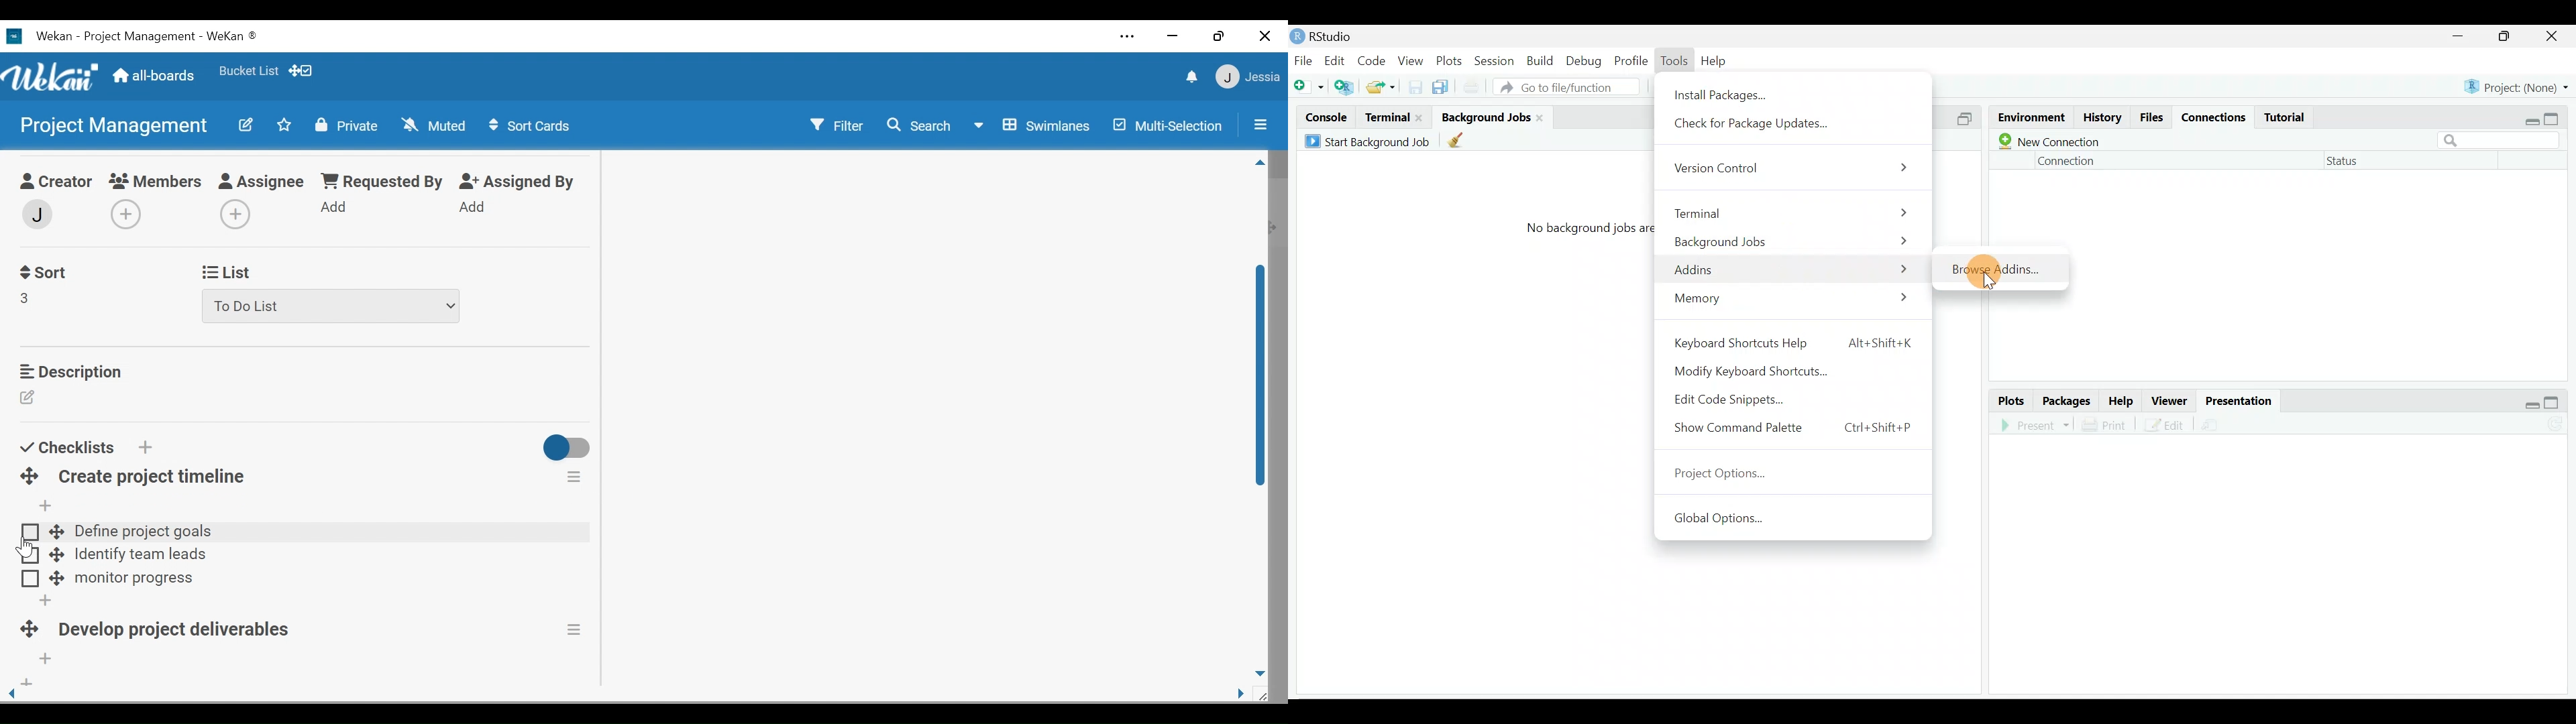 The image size is (2576, 728). What do you see at coordinates (1792, 211) in the screenshot?
I see `Terminal >` at bounding box center [1792, 211].